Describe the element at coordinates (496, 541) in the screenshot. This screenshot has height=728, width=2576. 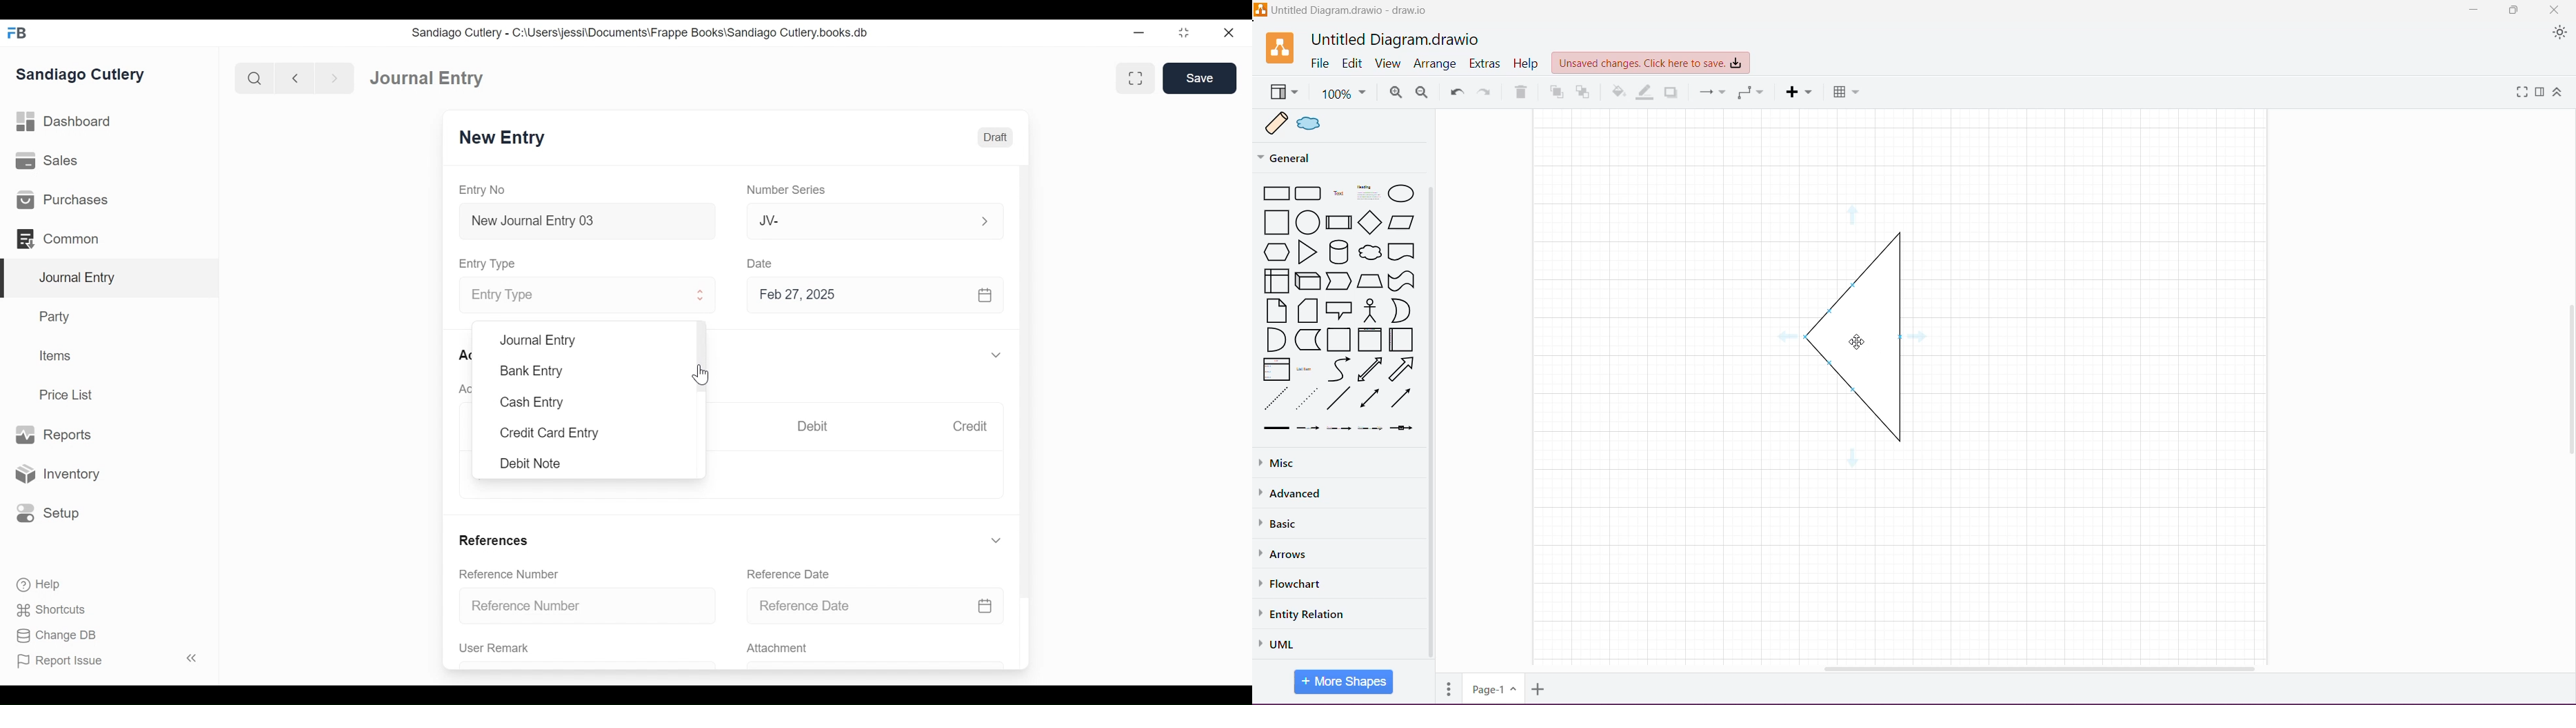
I see `References` at that location.